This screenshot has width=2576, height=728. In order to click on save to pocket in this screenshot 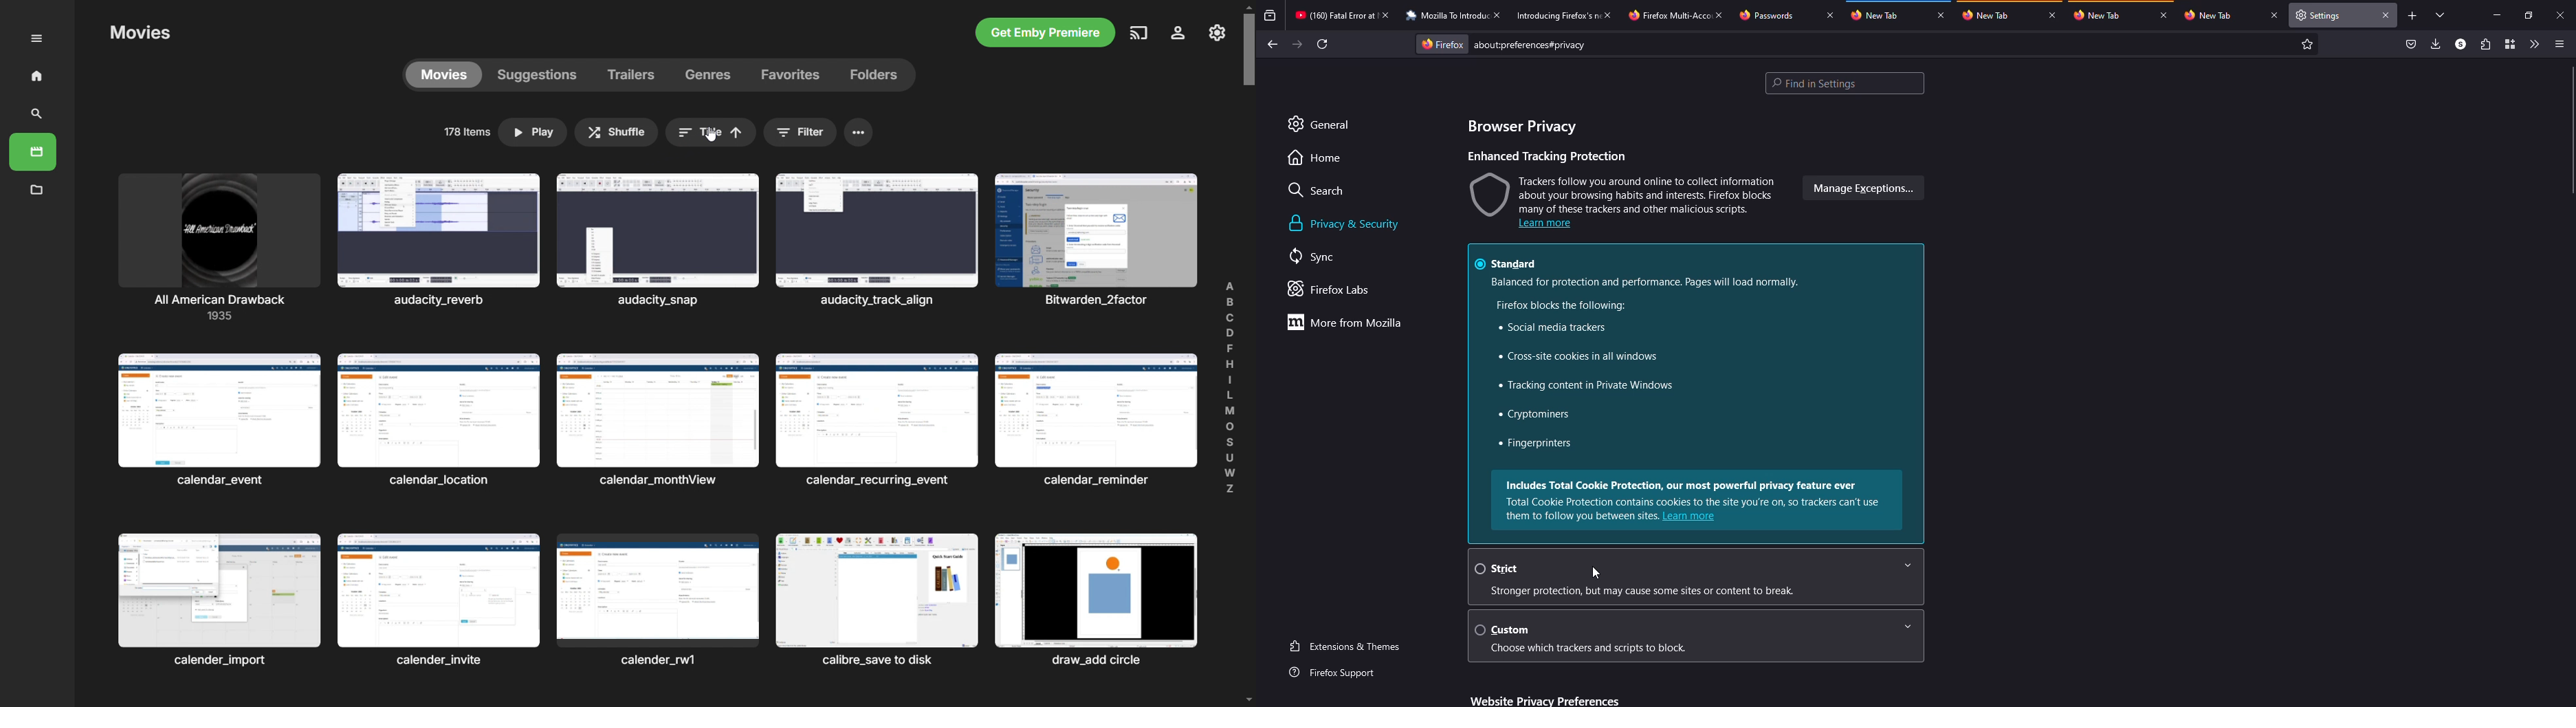, I will do `click(2412, 43)`.